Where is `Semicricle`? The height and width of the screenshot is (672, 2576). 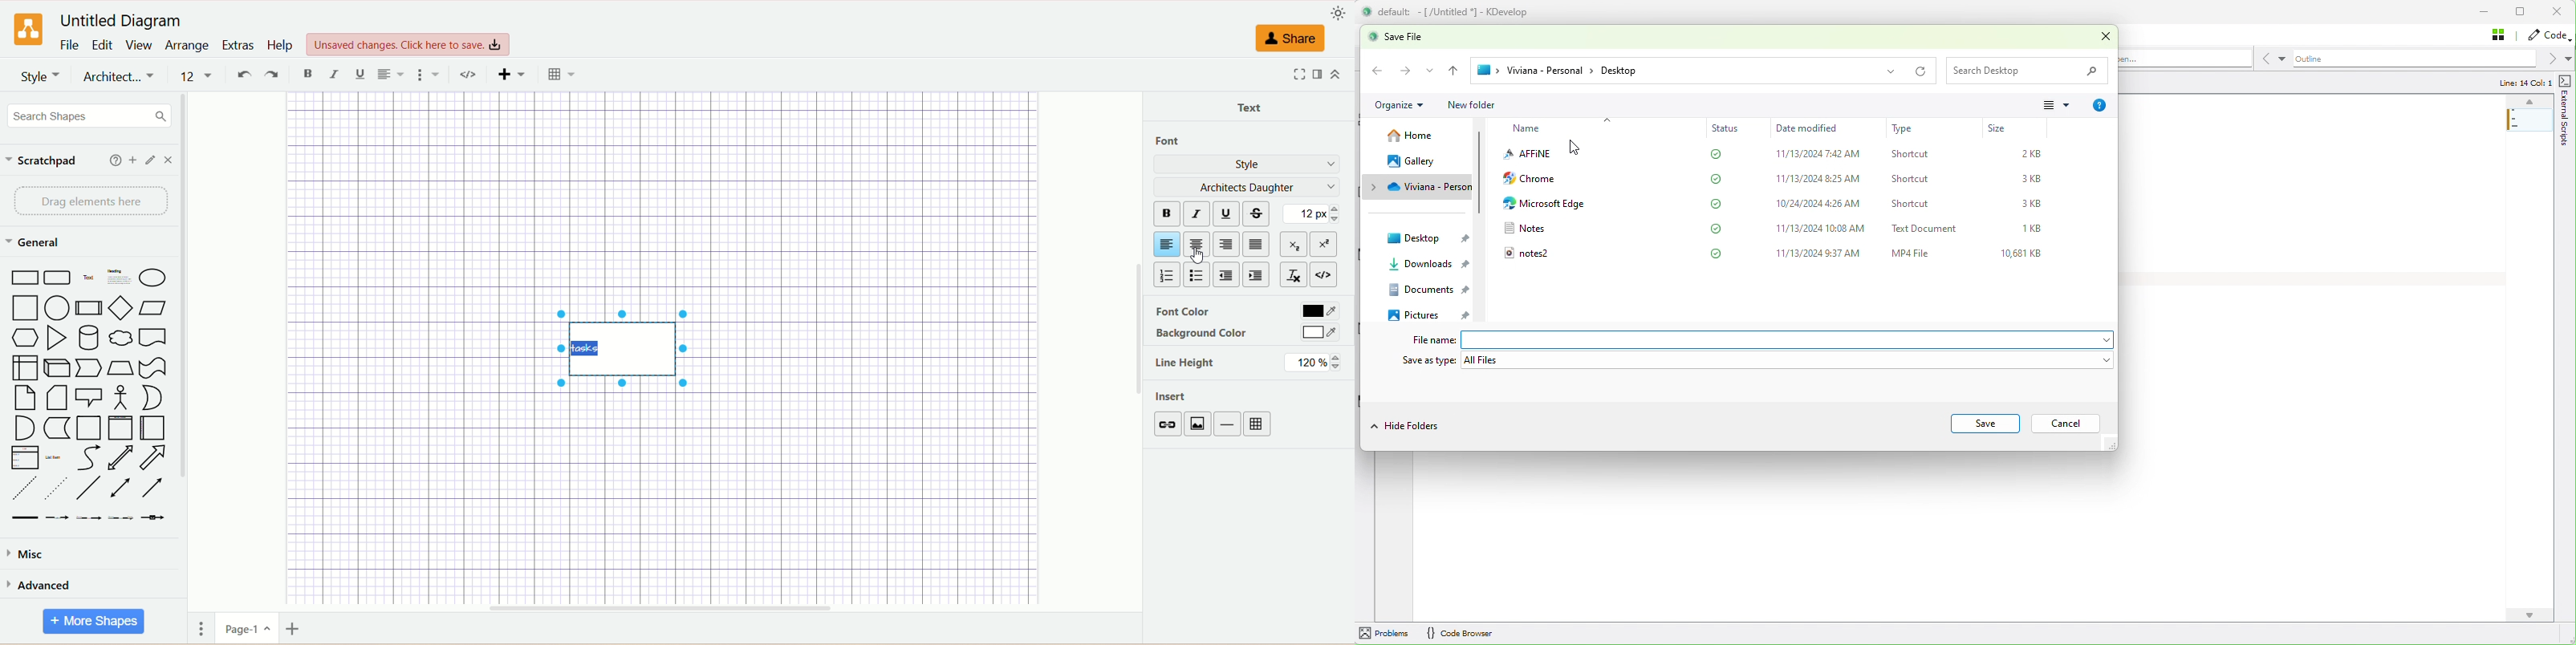
Semicricle is located at coordinates (25, 428).